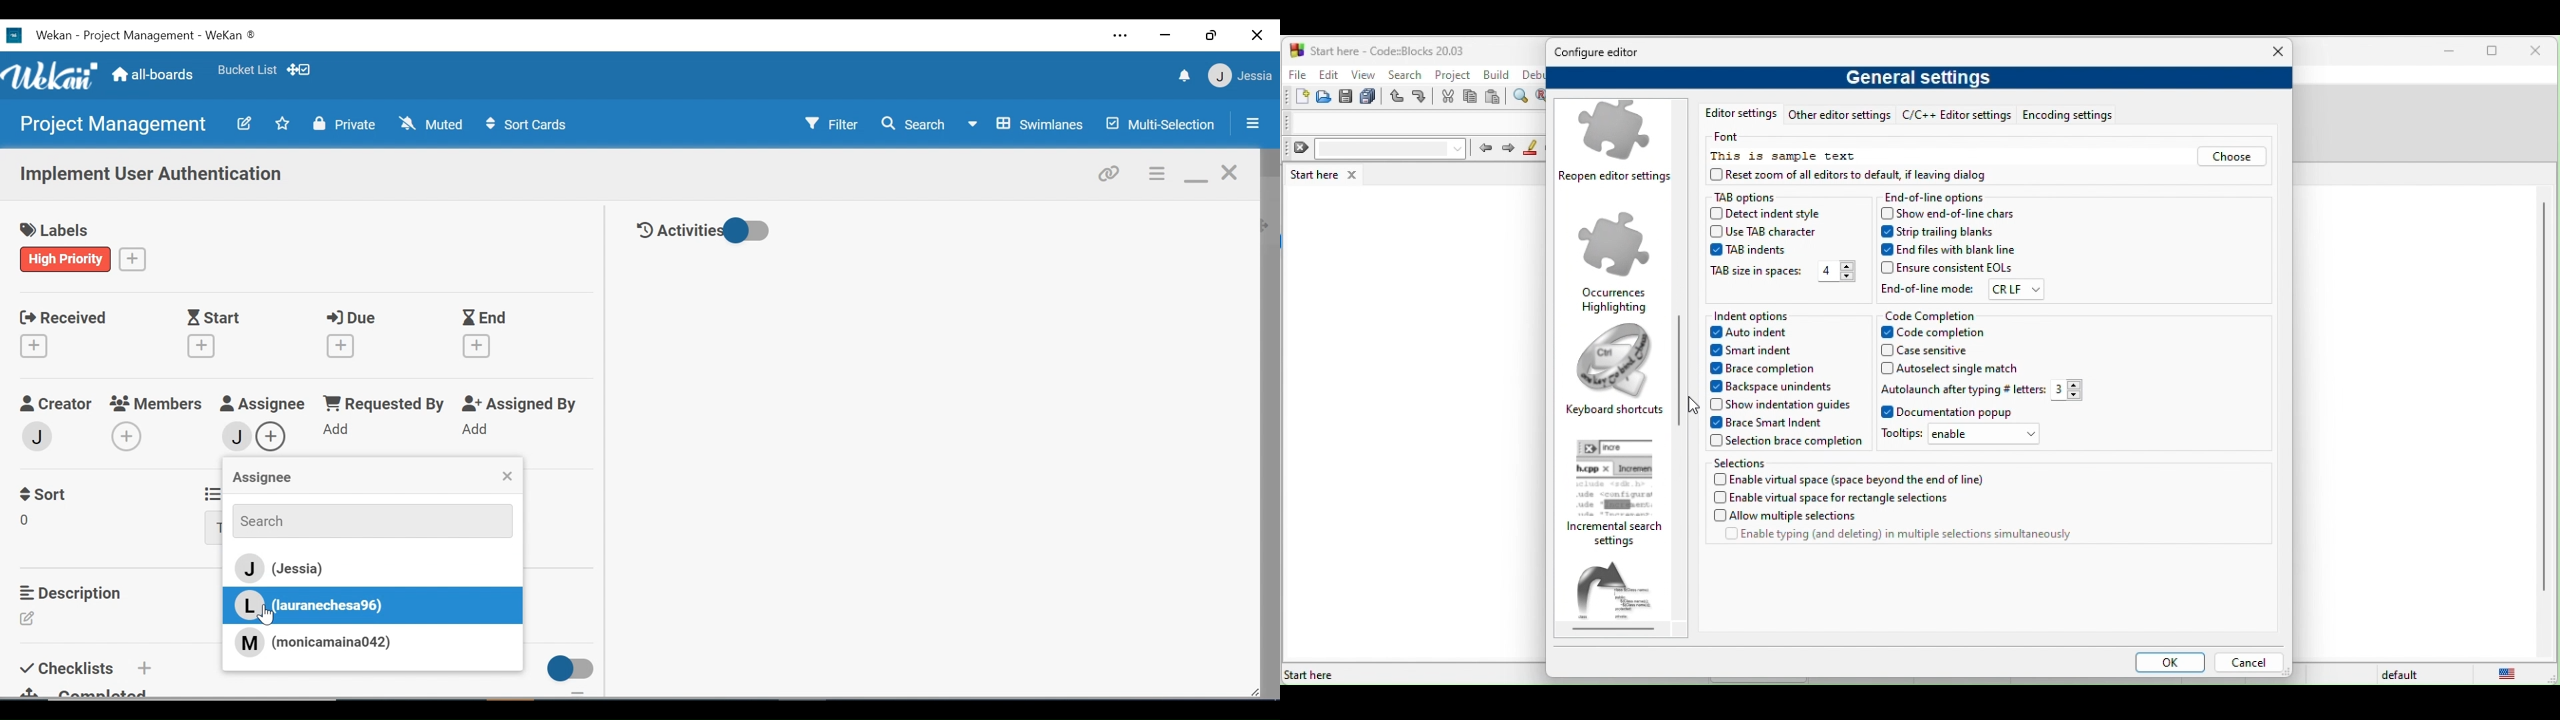 Image resolution: width=2576 pixels, height=728 pixels. I want to click on case sensitive, so click(1938, 351).